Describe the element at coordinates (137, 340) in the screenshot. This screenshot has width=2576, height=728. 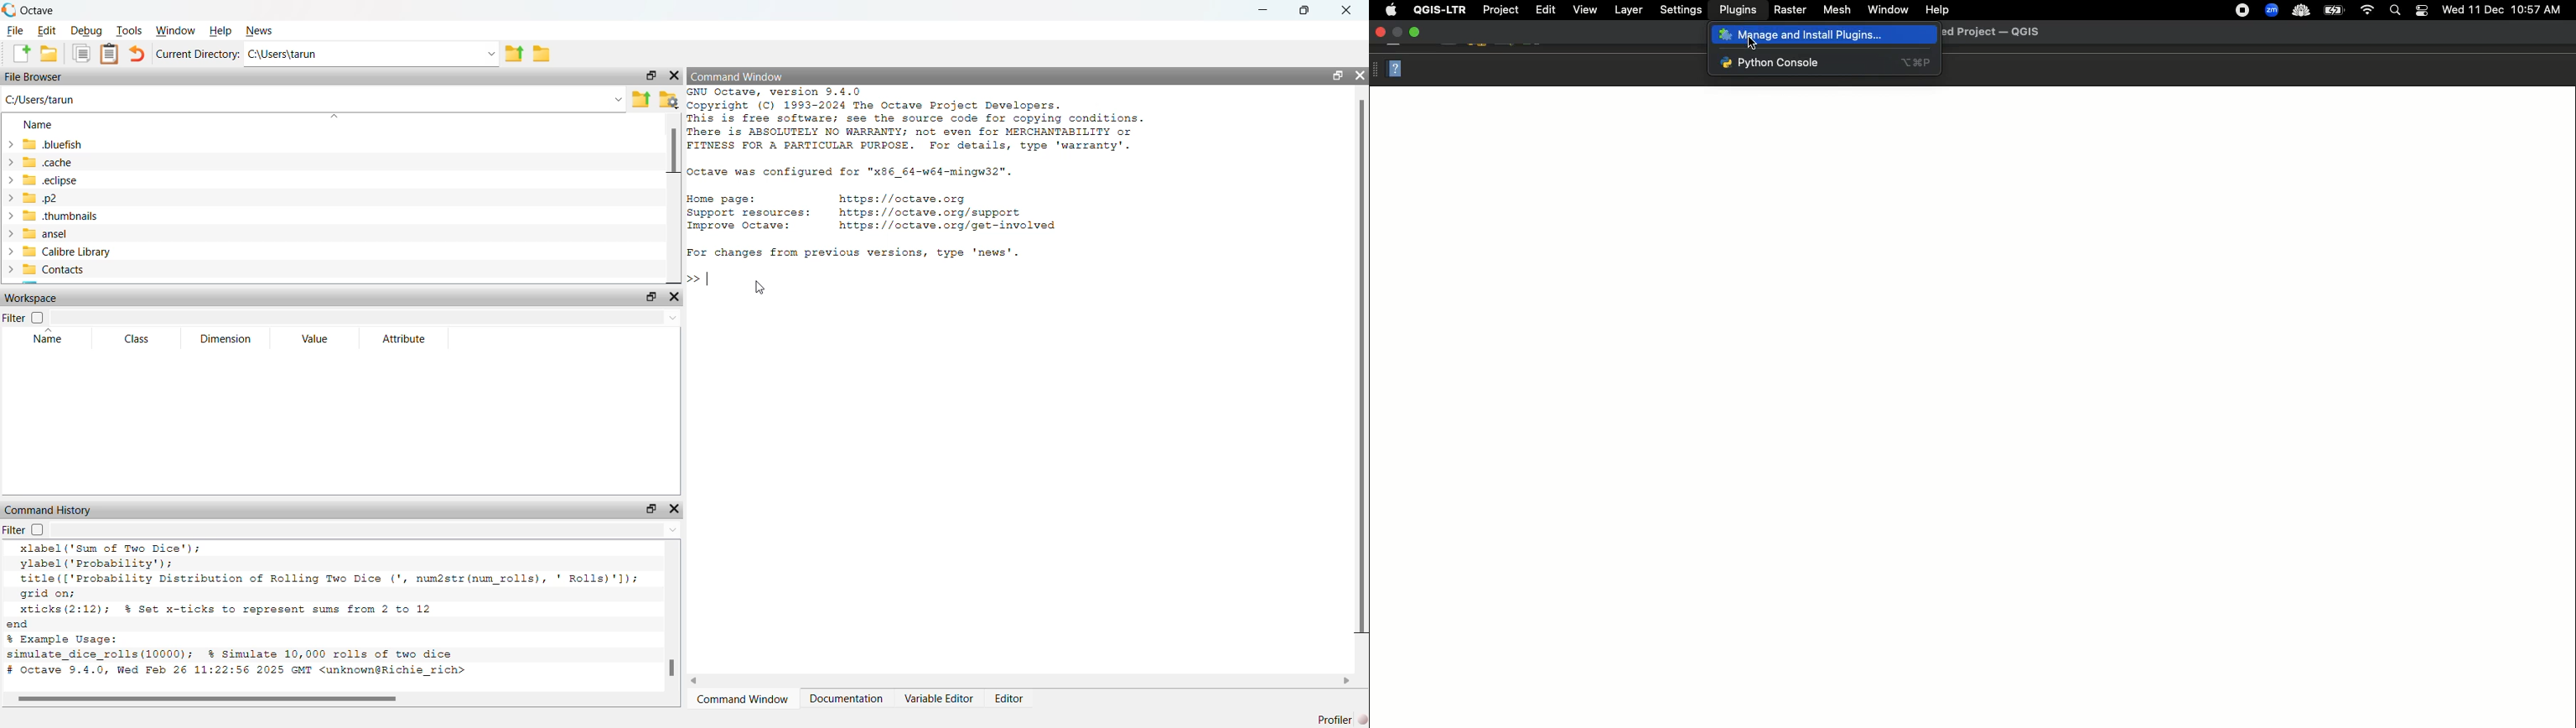
I see `Class` at that location.